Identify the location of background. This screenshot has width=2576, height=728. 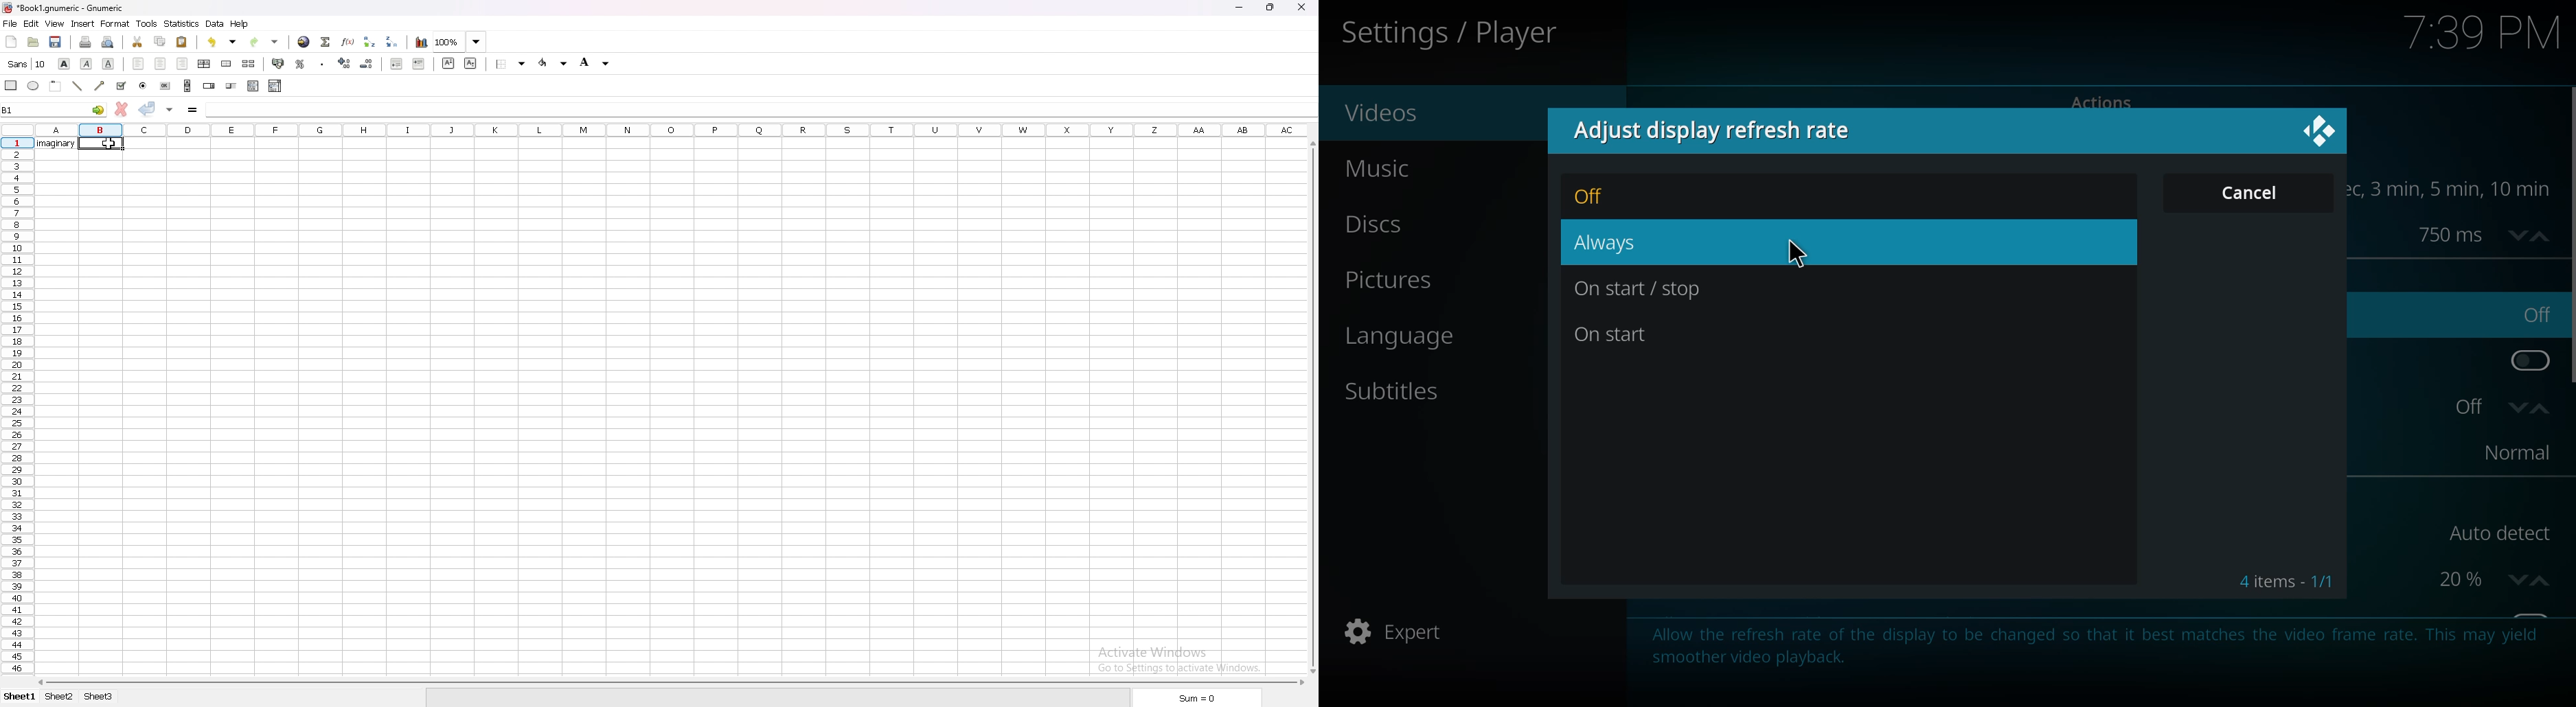
(595, 64).